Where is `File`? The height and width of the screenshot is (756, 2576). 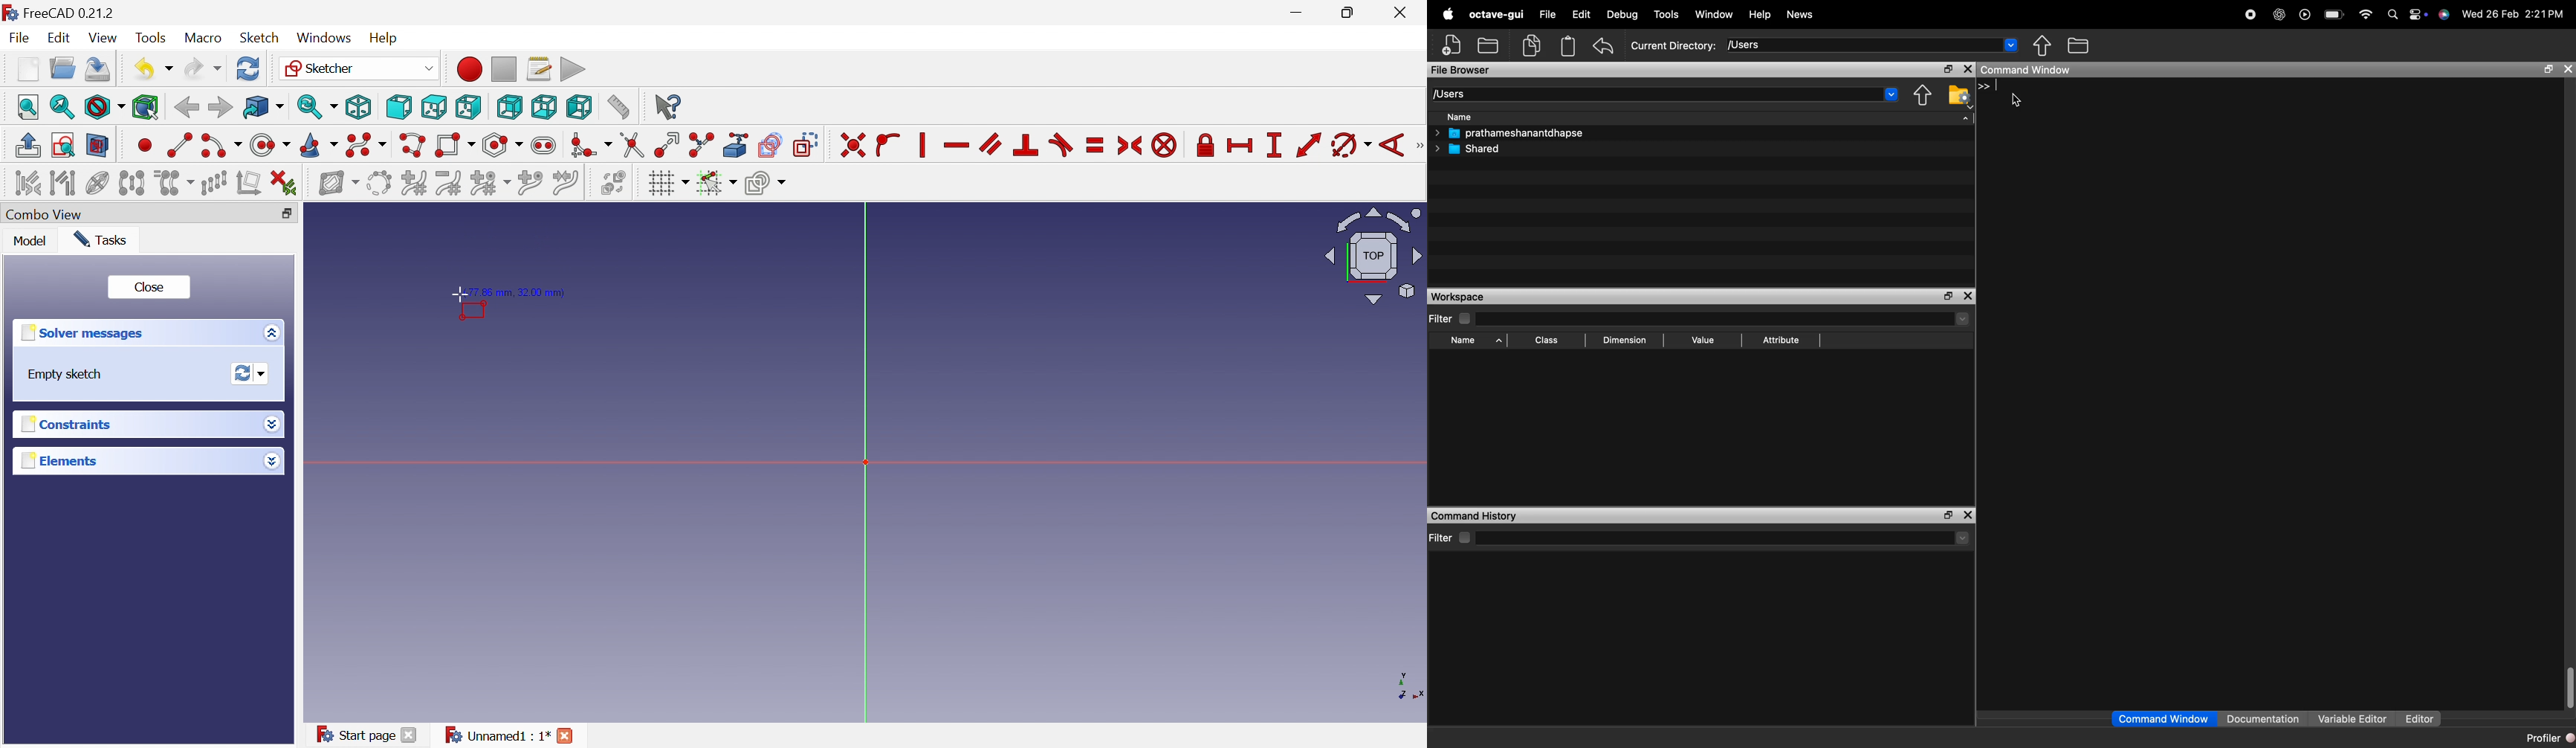
File is located at coordinates (22, 39).